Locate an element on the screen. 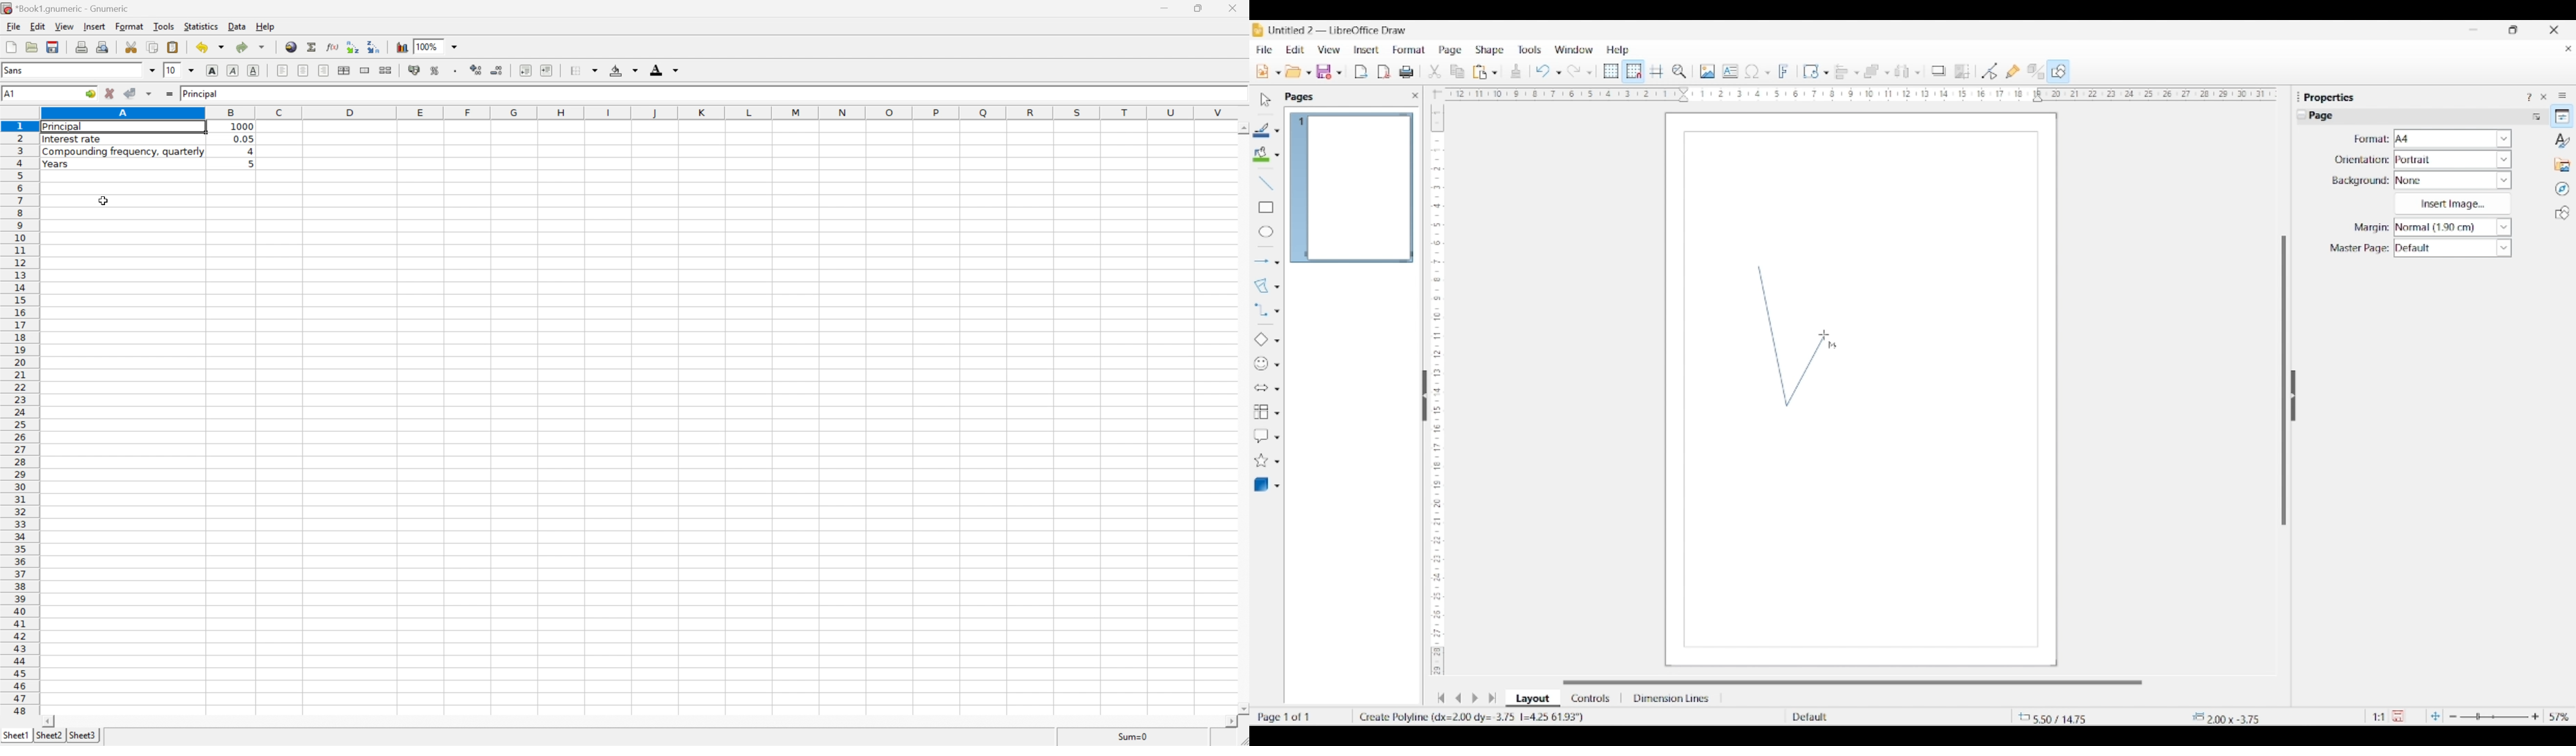  Selected star is located at coordinates (1261, 461).